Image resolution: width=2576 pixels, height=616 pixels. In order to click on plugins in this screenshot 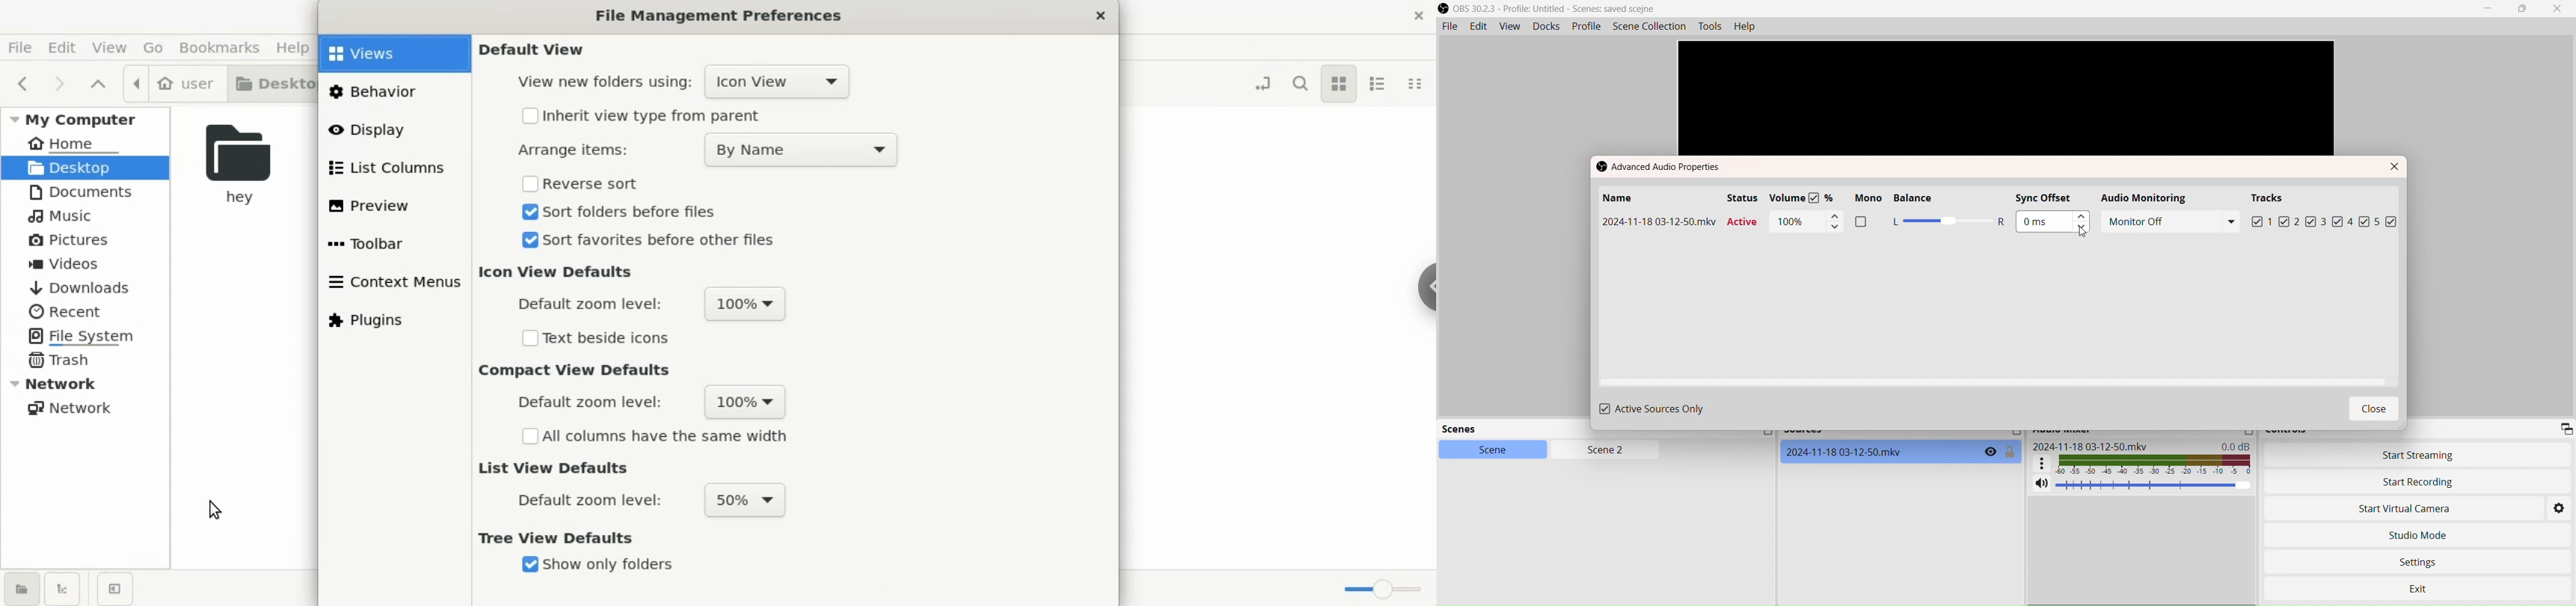, I will do `click(364, 319)`.